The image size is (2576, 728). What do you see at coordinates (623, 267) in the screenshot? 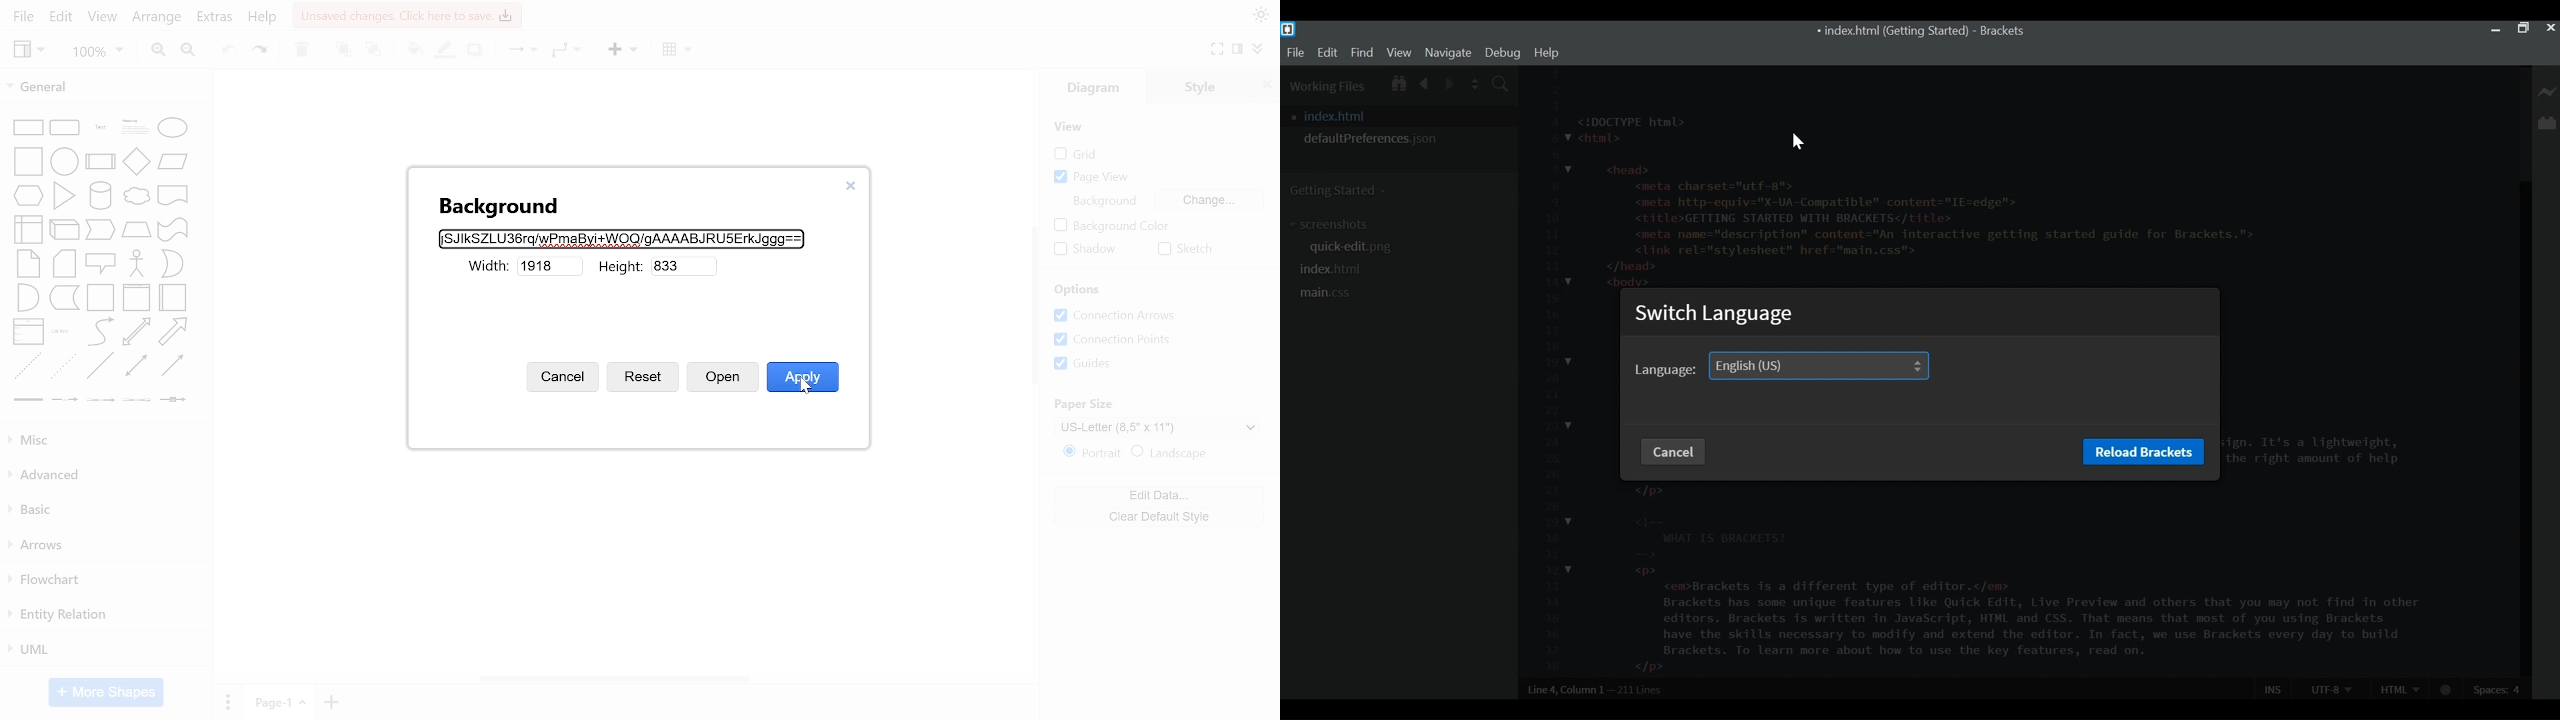
I see `Height` at bounding box center [623, 267].